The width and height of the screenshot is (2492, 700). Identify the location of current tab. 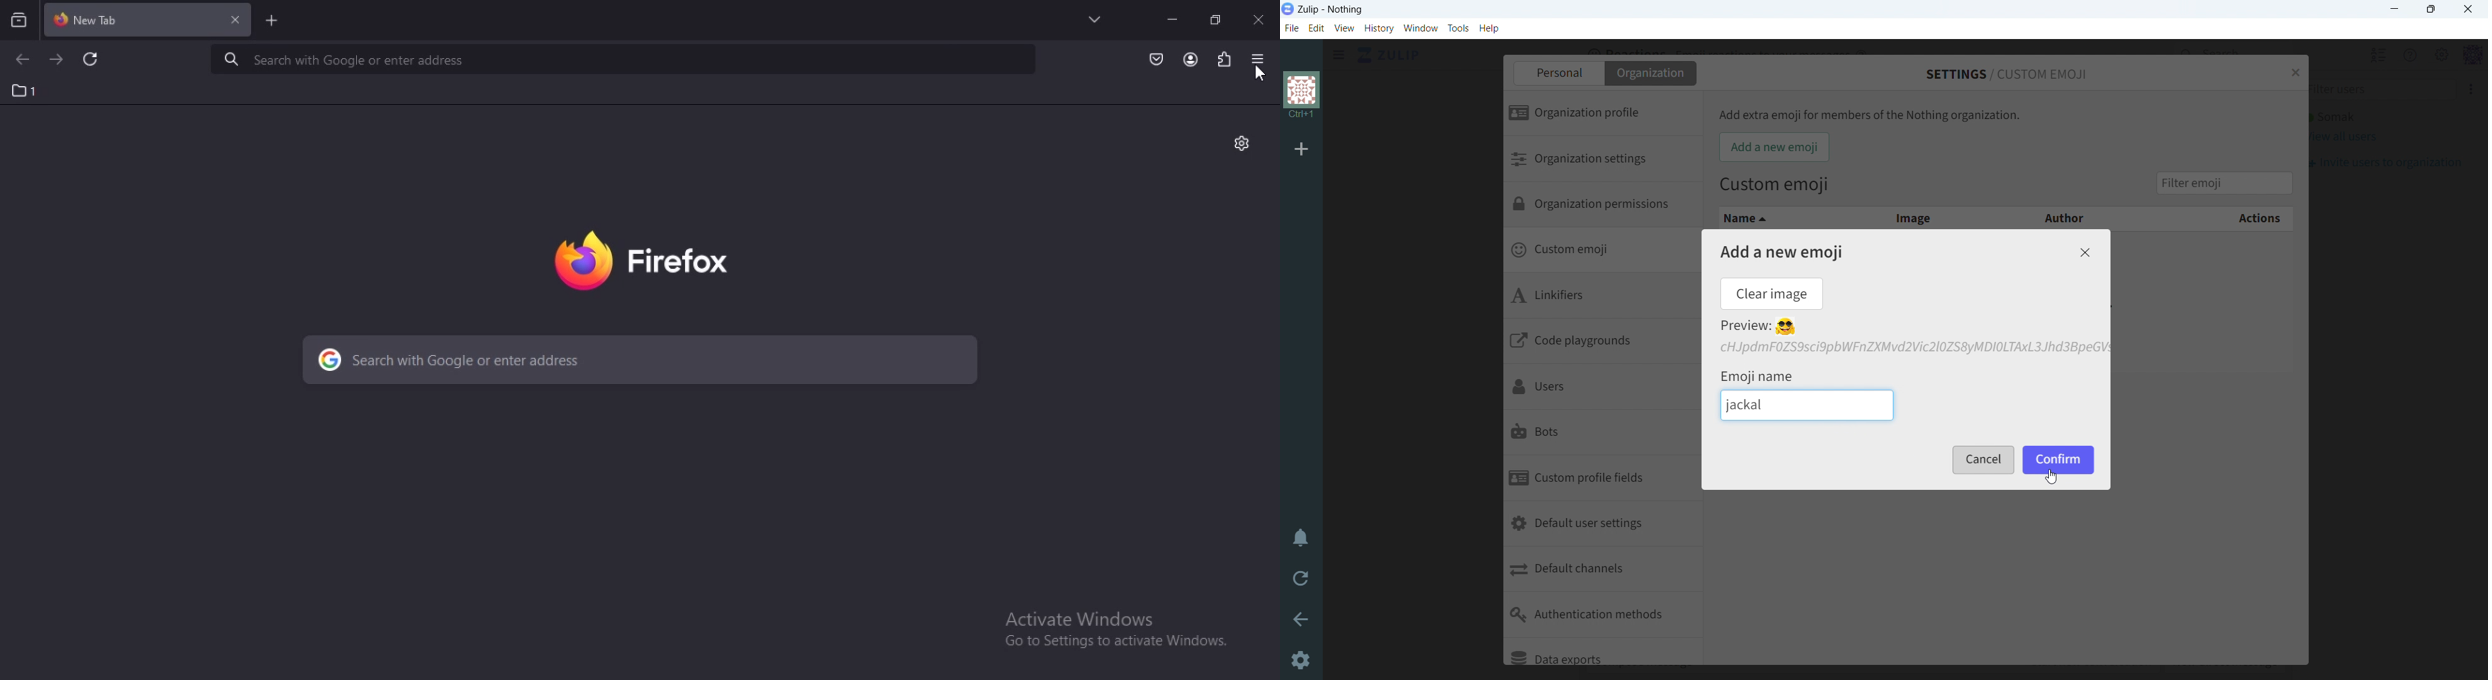
(96, 21).